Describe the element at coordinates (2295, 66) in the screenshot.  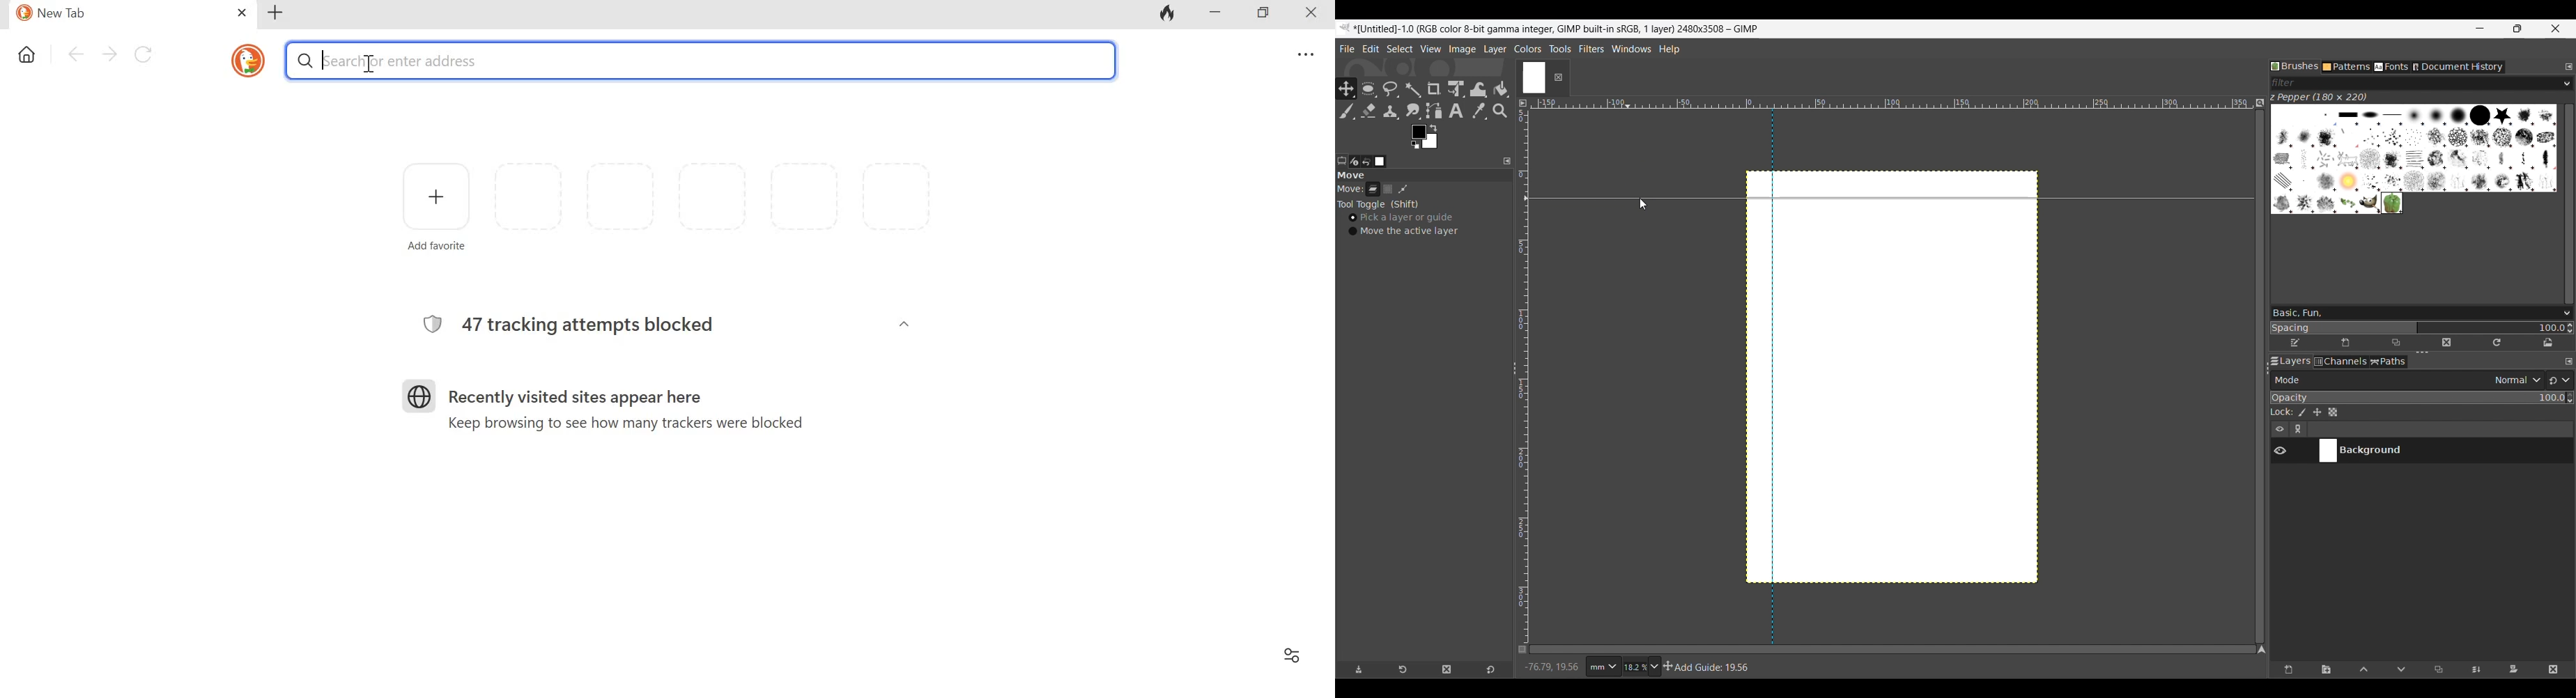
I see `Brushes tab, current selection highlighted` at that location.